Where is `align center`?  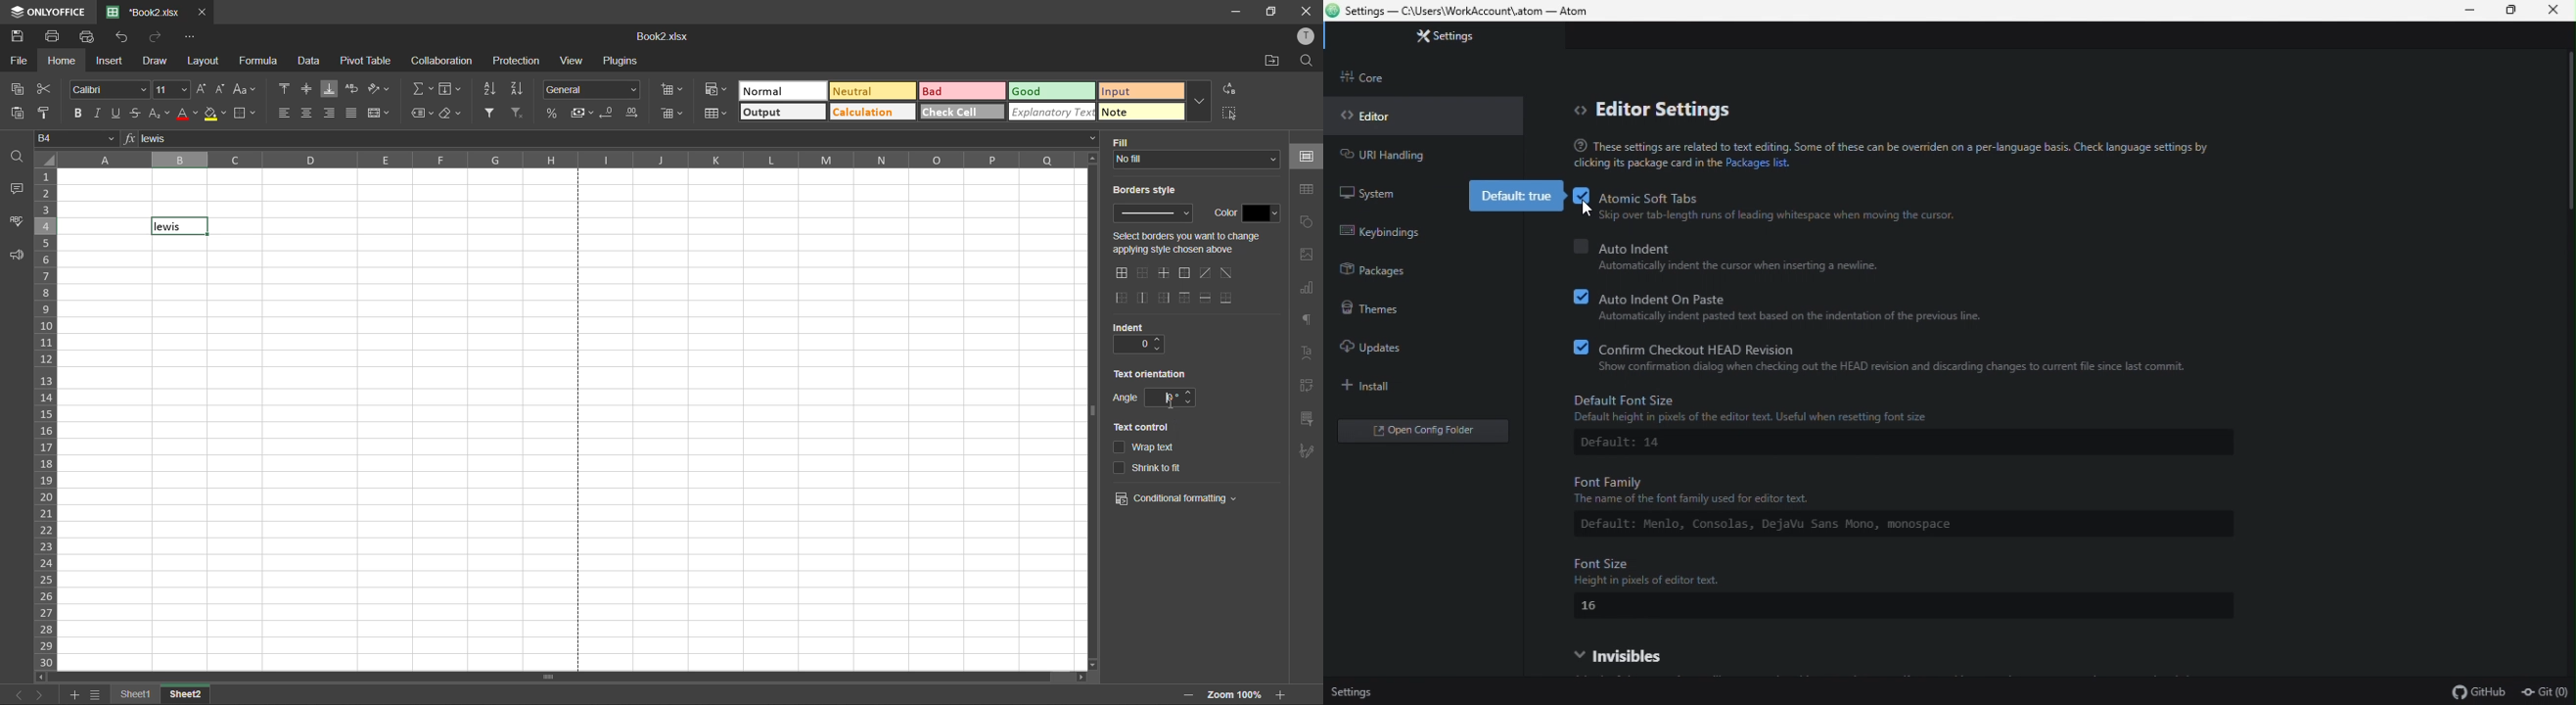 align center is located at coordinates (310, 112).